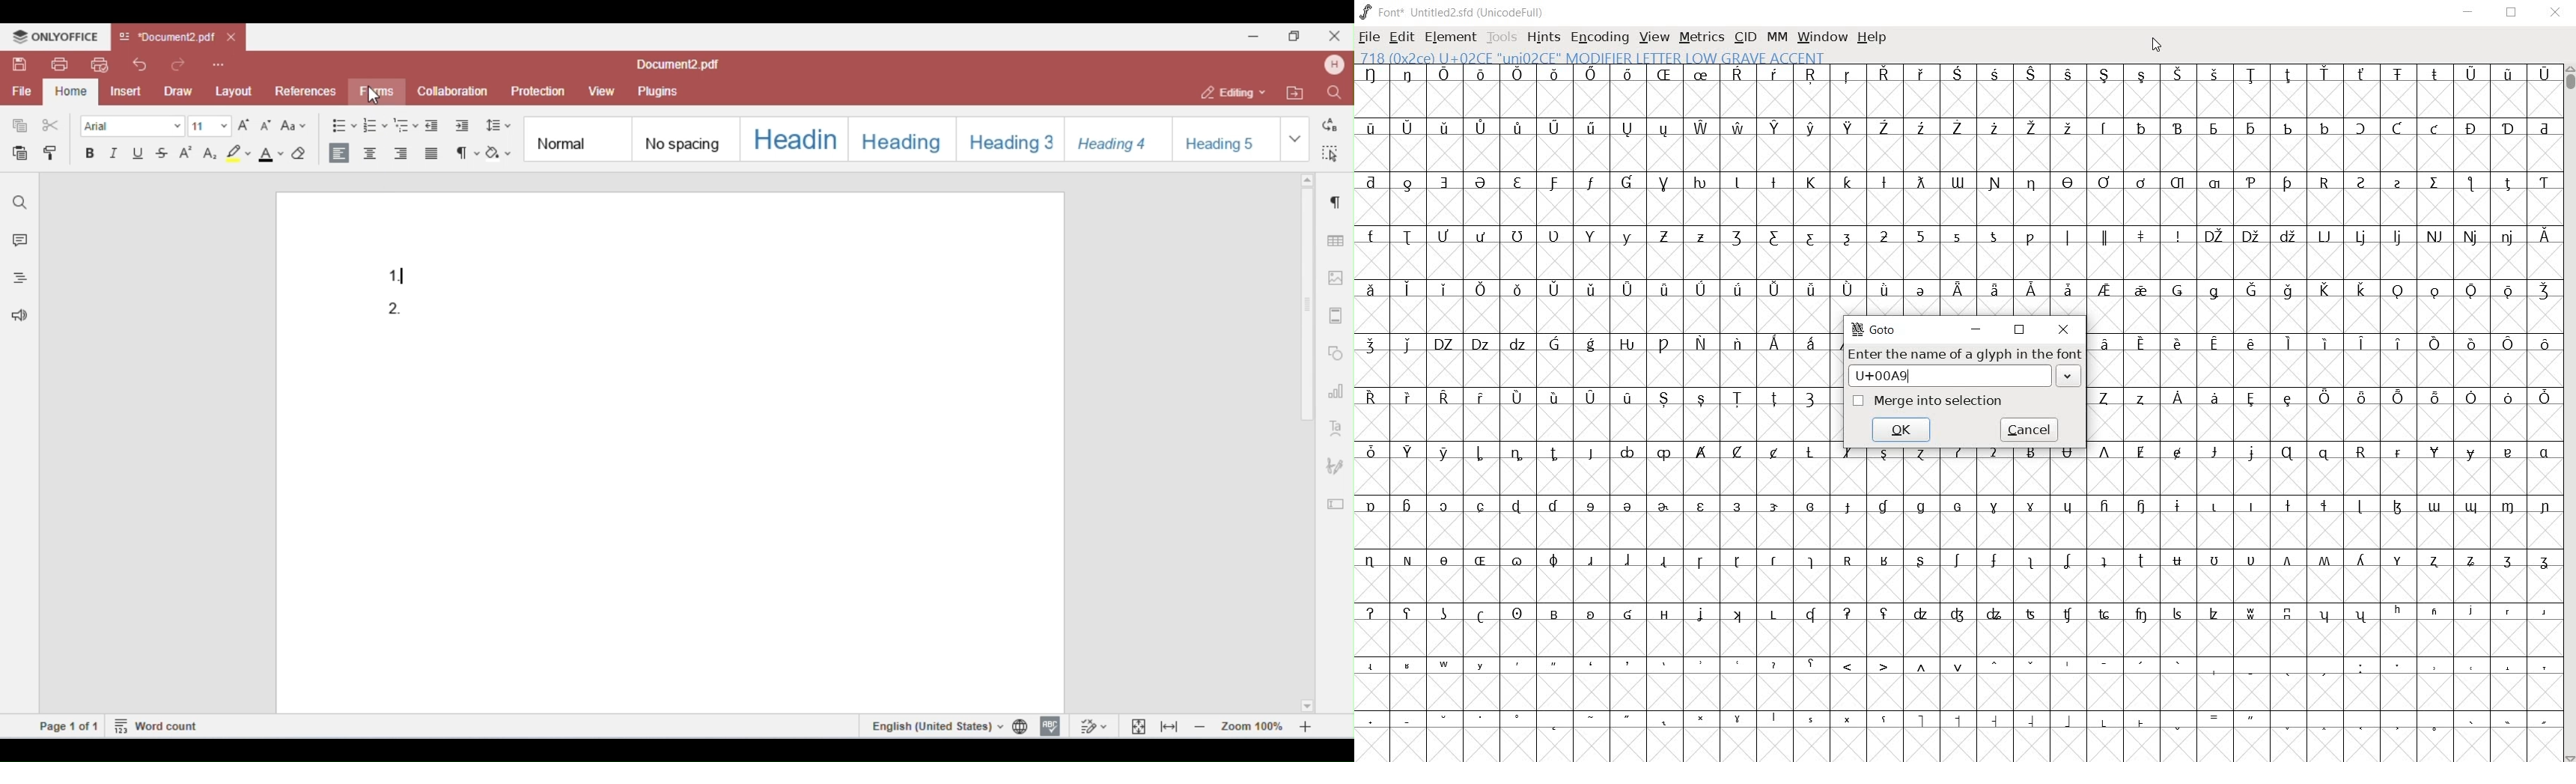 The height and width of the screenshot is (784, 2576). I want to click on minimize, so click(2468, 12).